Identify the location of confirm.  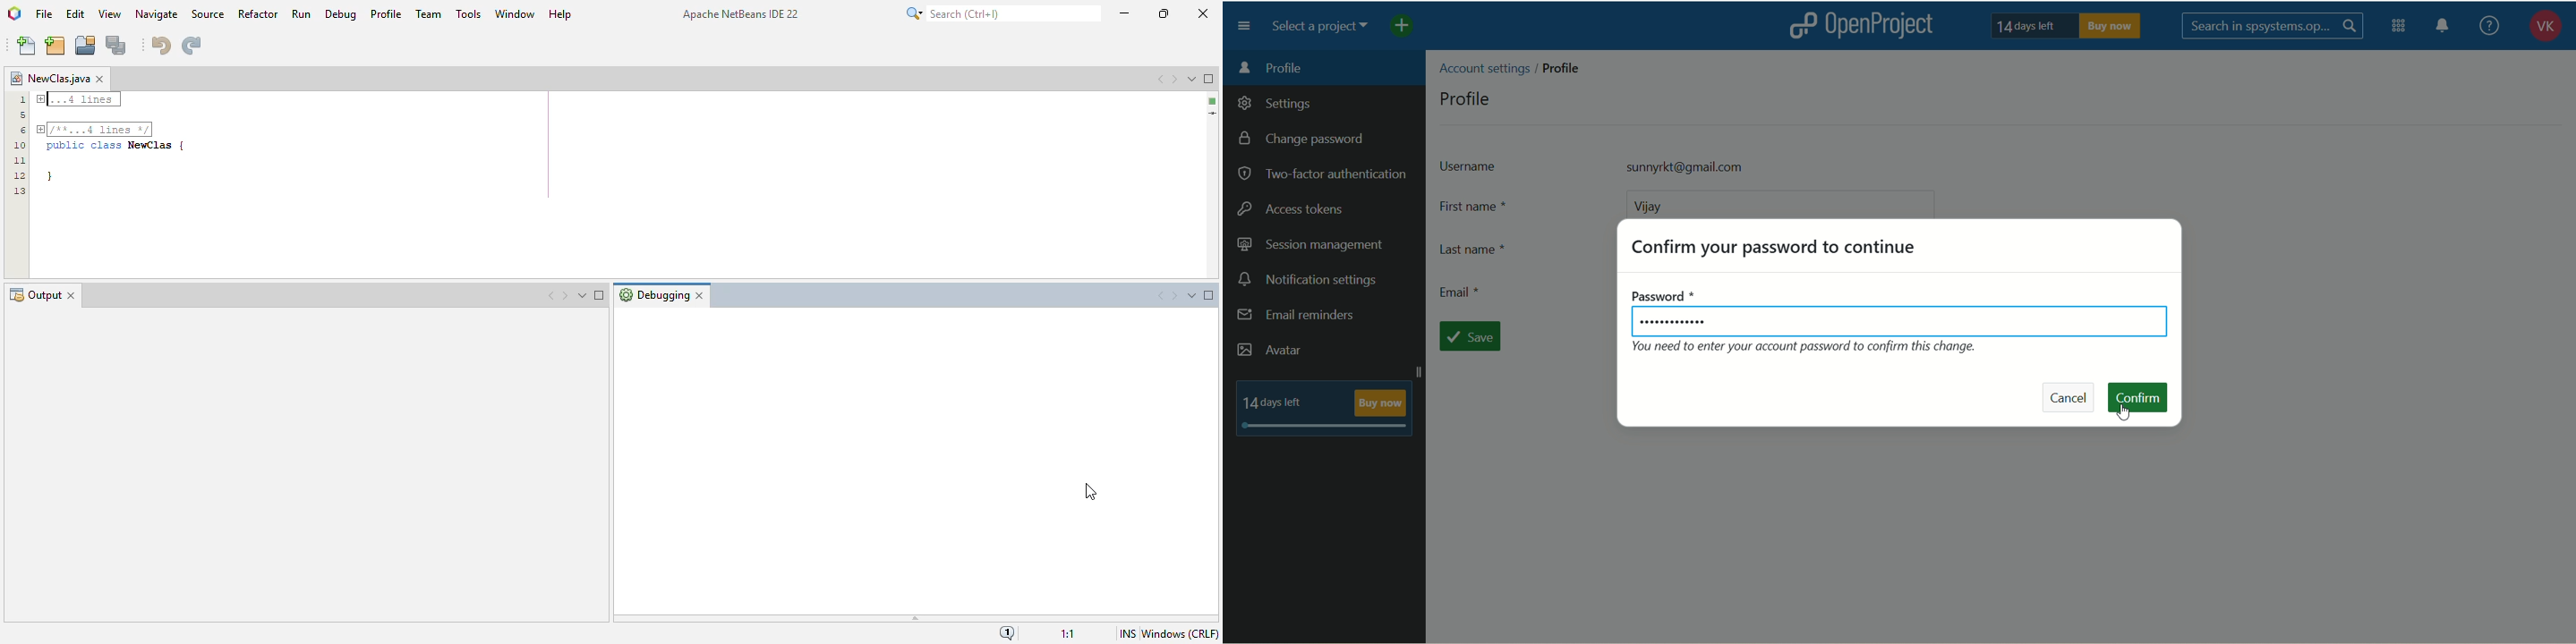
(2140, 397).